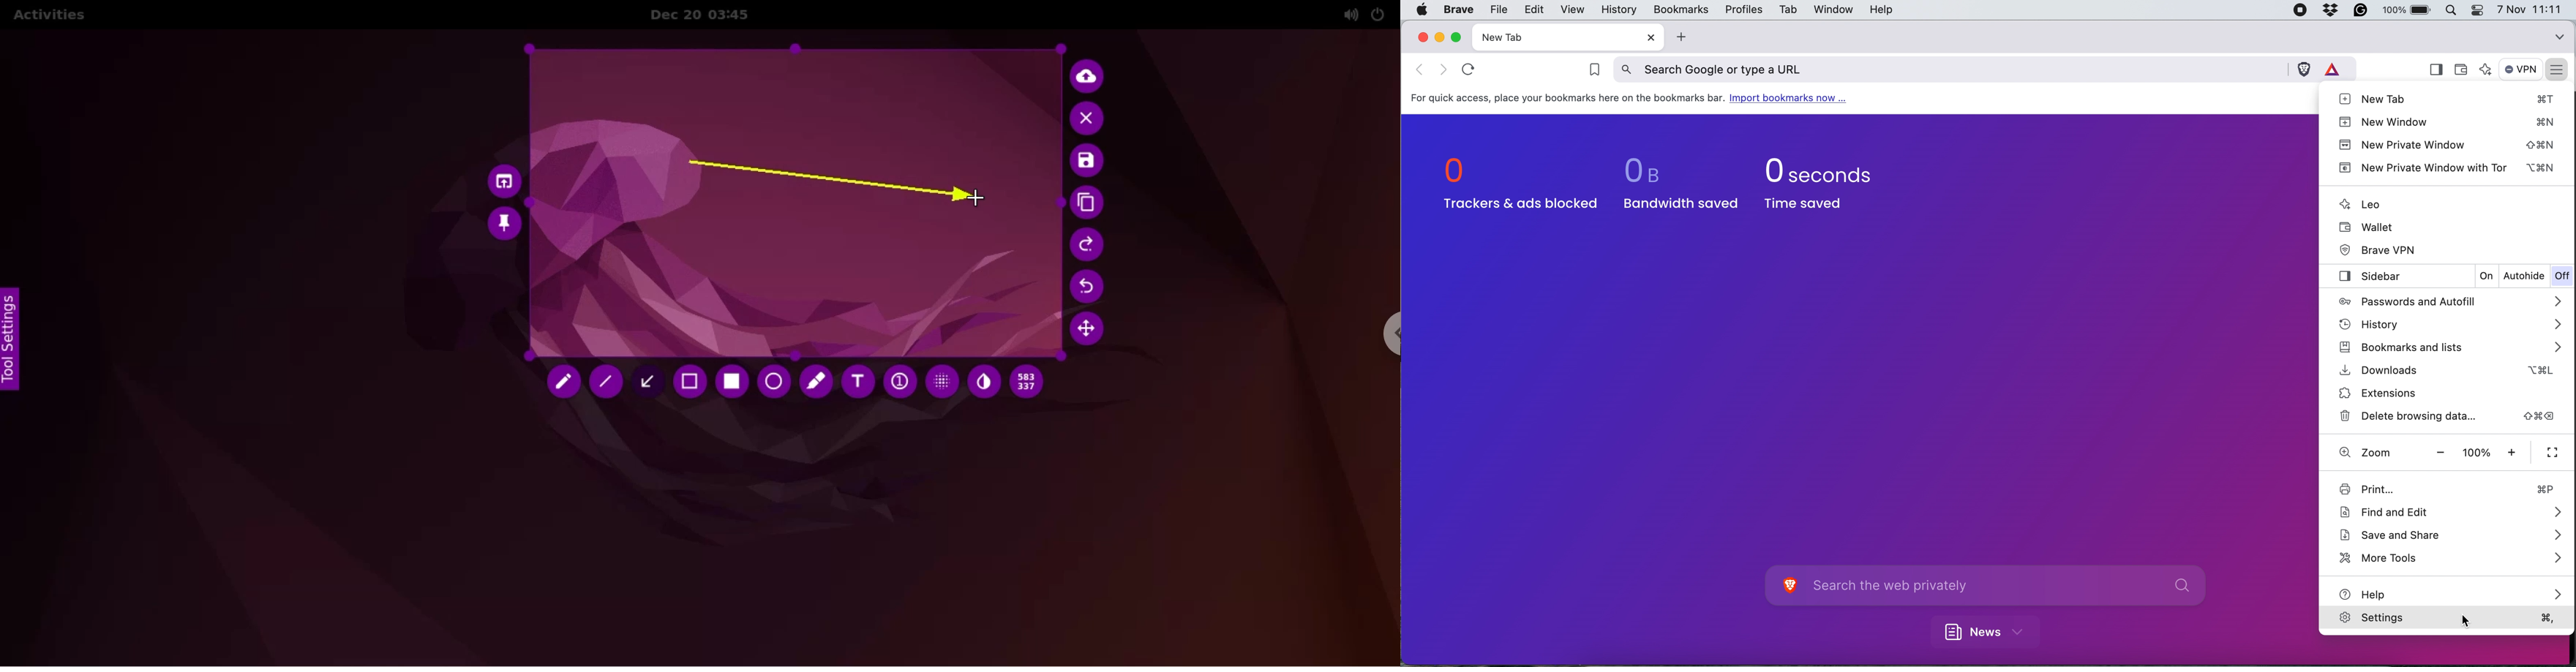 Image resolution: width=2576 pixels, height=672 pixels. What do you see at coordinates (1551, 37) in the screenshot?
I see `new tab` at bounding box center [1551, 37].